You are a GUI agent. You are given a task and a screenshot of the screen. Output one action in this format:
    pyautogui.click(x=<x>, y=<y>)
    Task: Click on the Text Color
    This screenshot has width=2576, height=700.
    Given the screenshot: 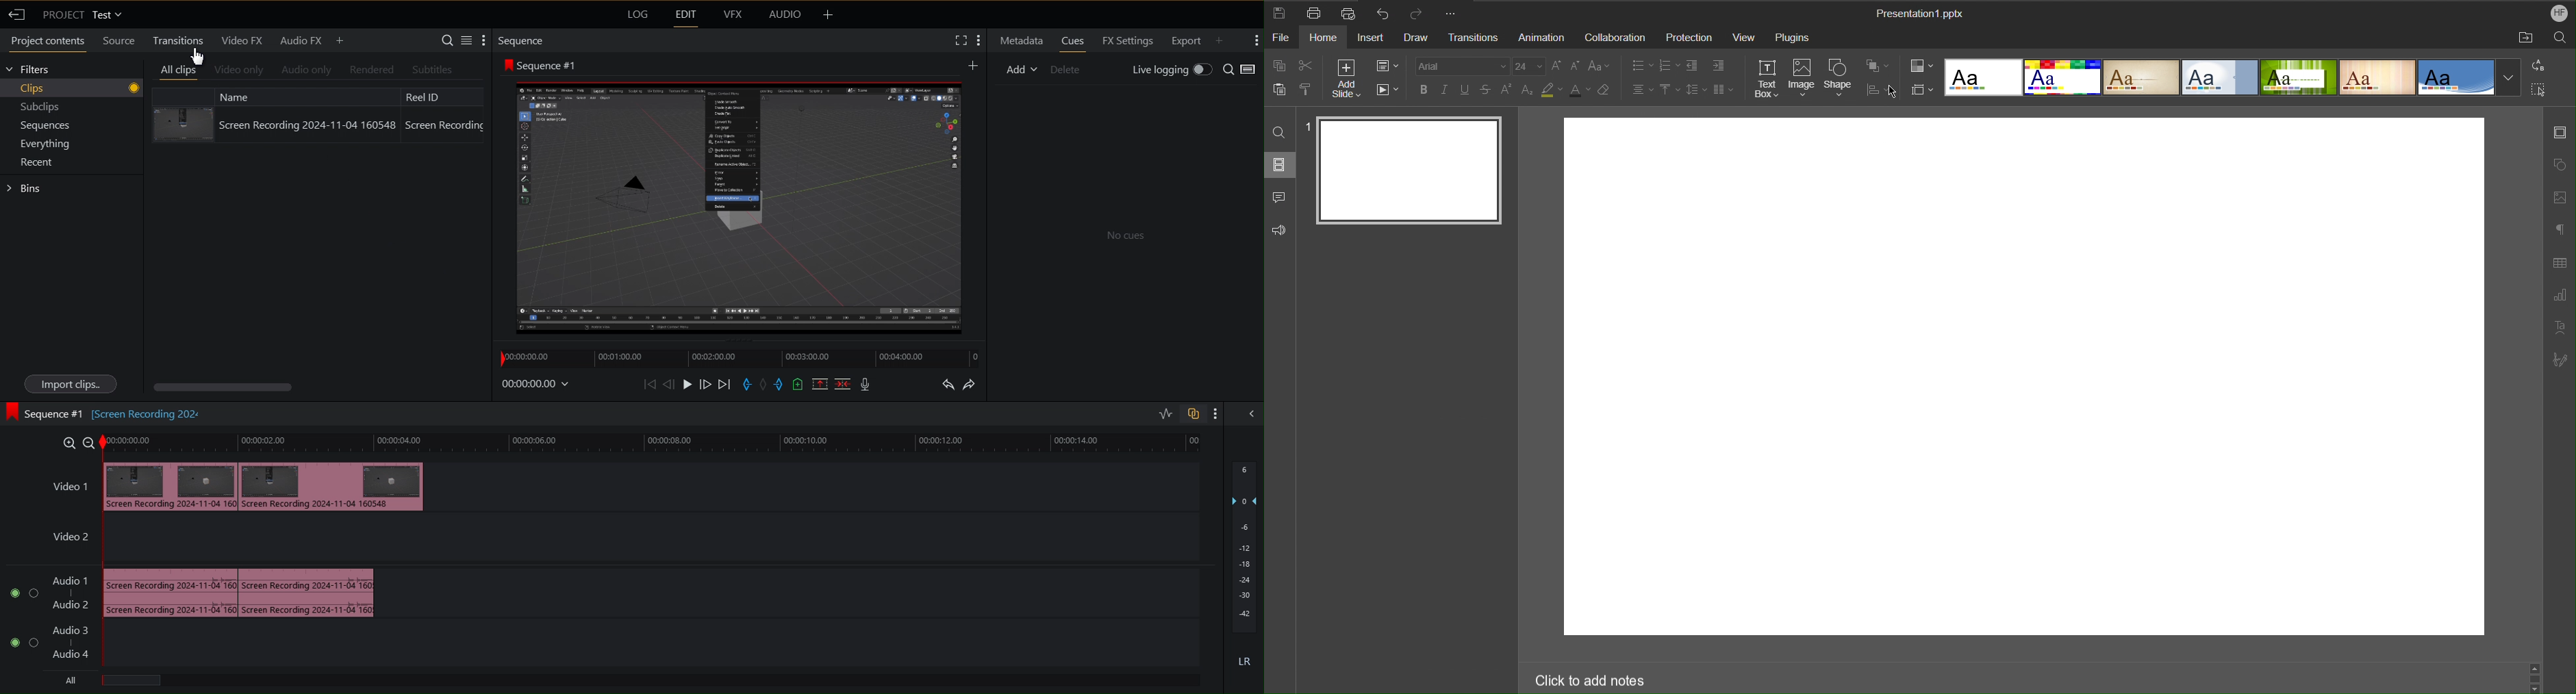 What is the action you would take?
    pyautogui.click(x=1578, y=90)
    